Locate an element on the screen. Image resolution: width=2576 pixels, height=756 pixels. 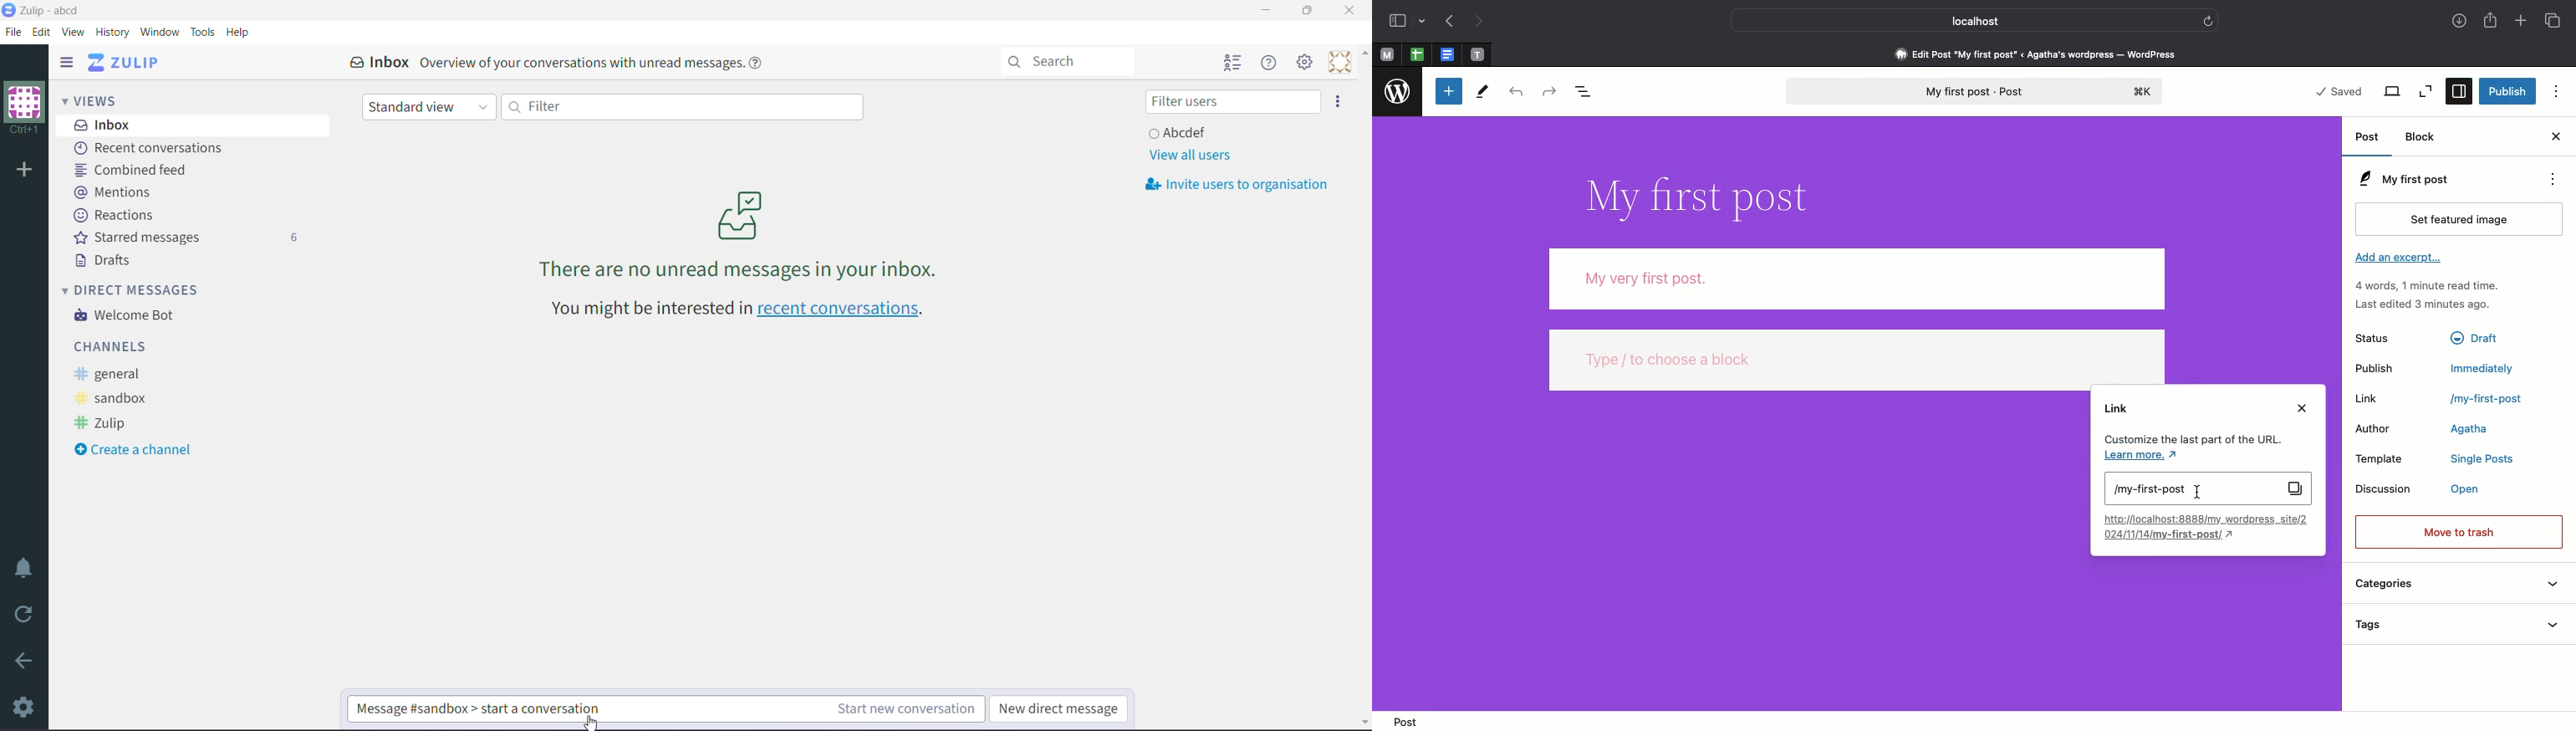
Wordpress is located at coordinates (1396, 92).